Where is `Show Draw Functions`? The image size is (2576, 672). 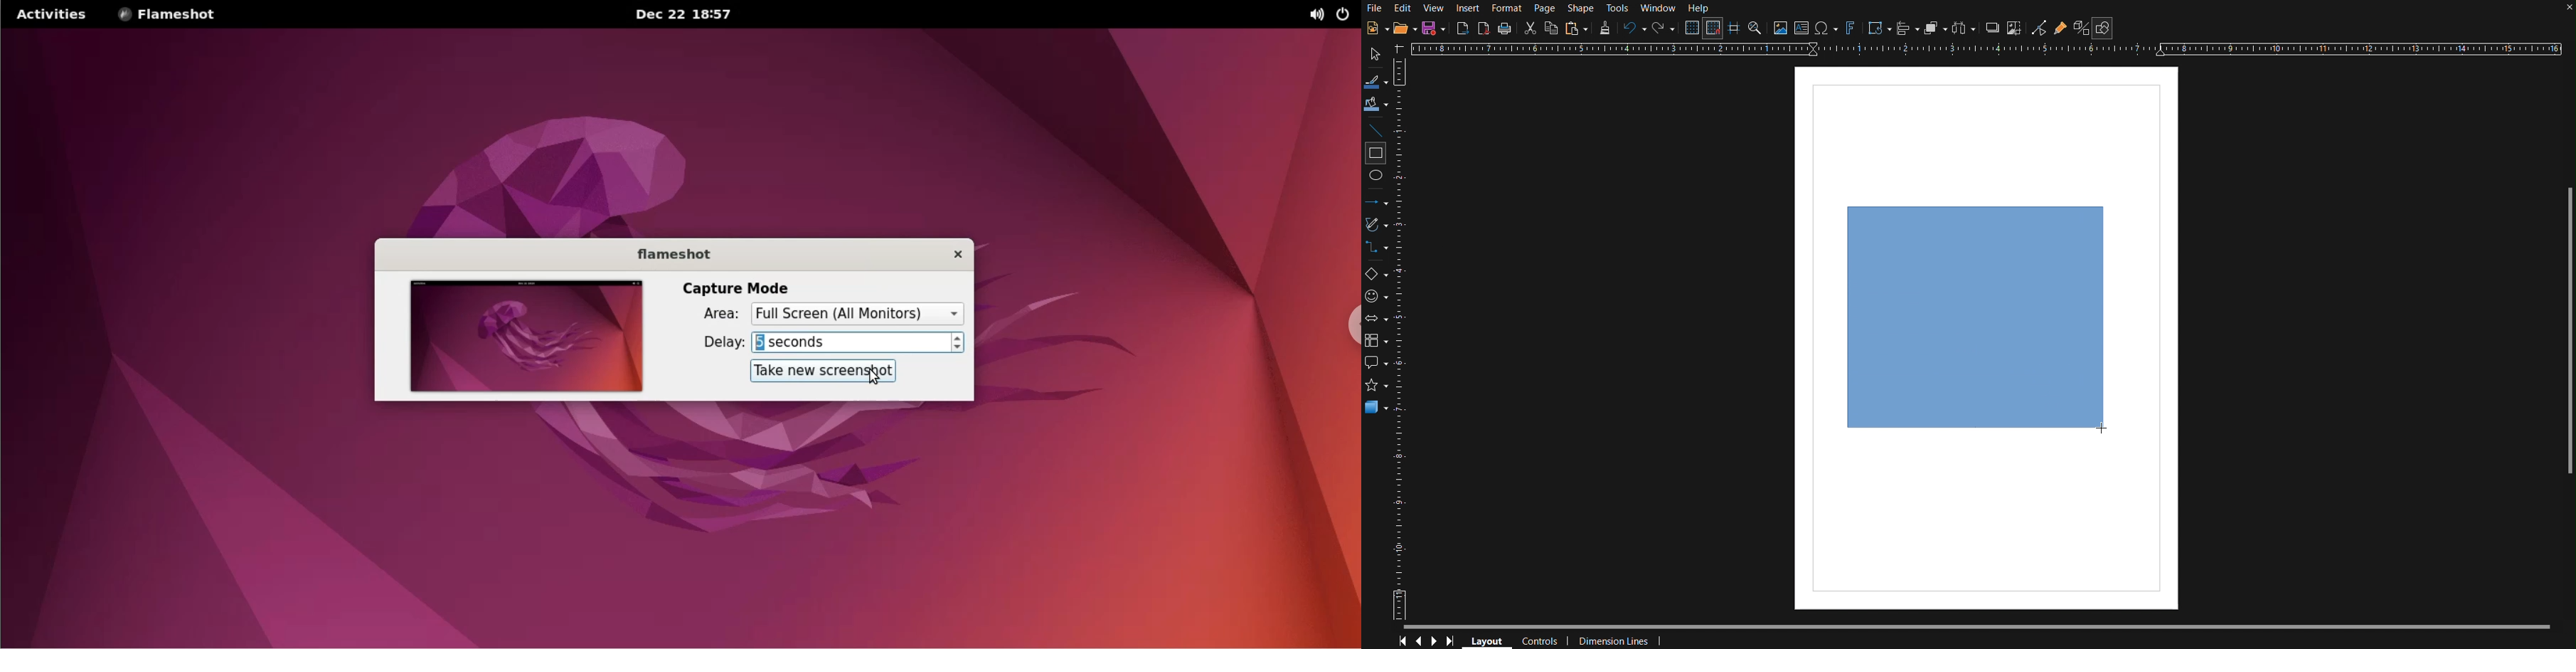
Show Draw Functions is located at coordinates (2103, 28).